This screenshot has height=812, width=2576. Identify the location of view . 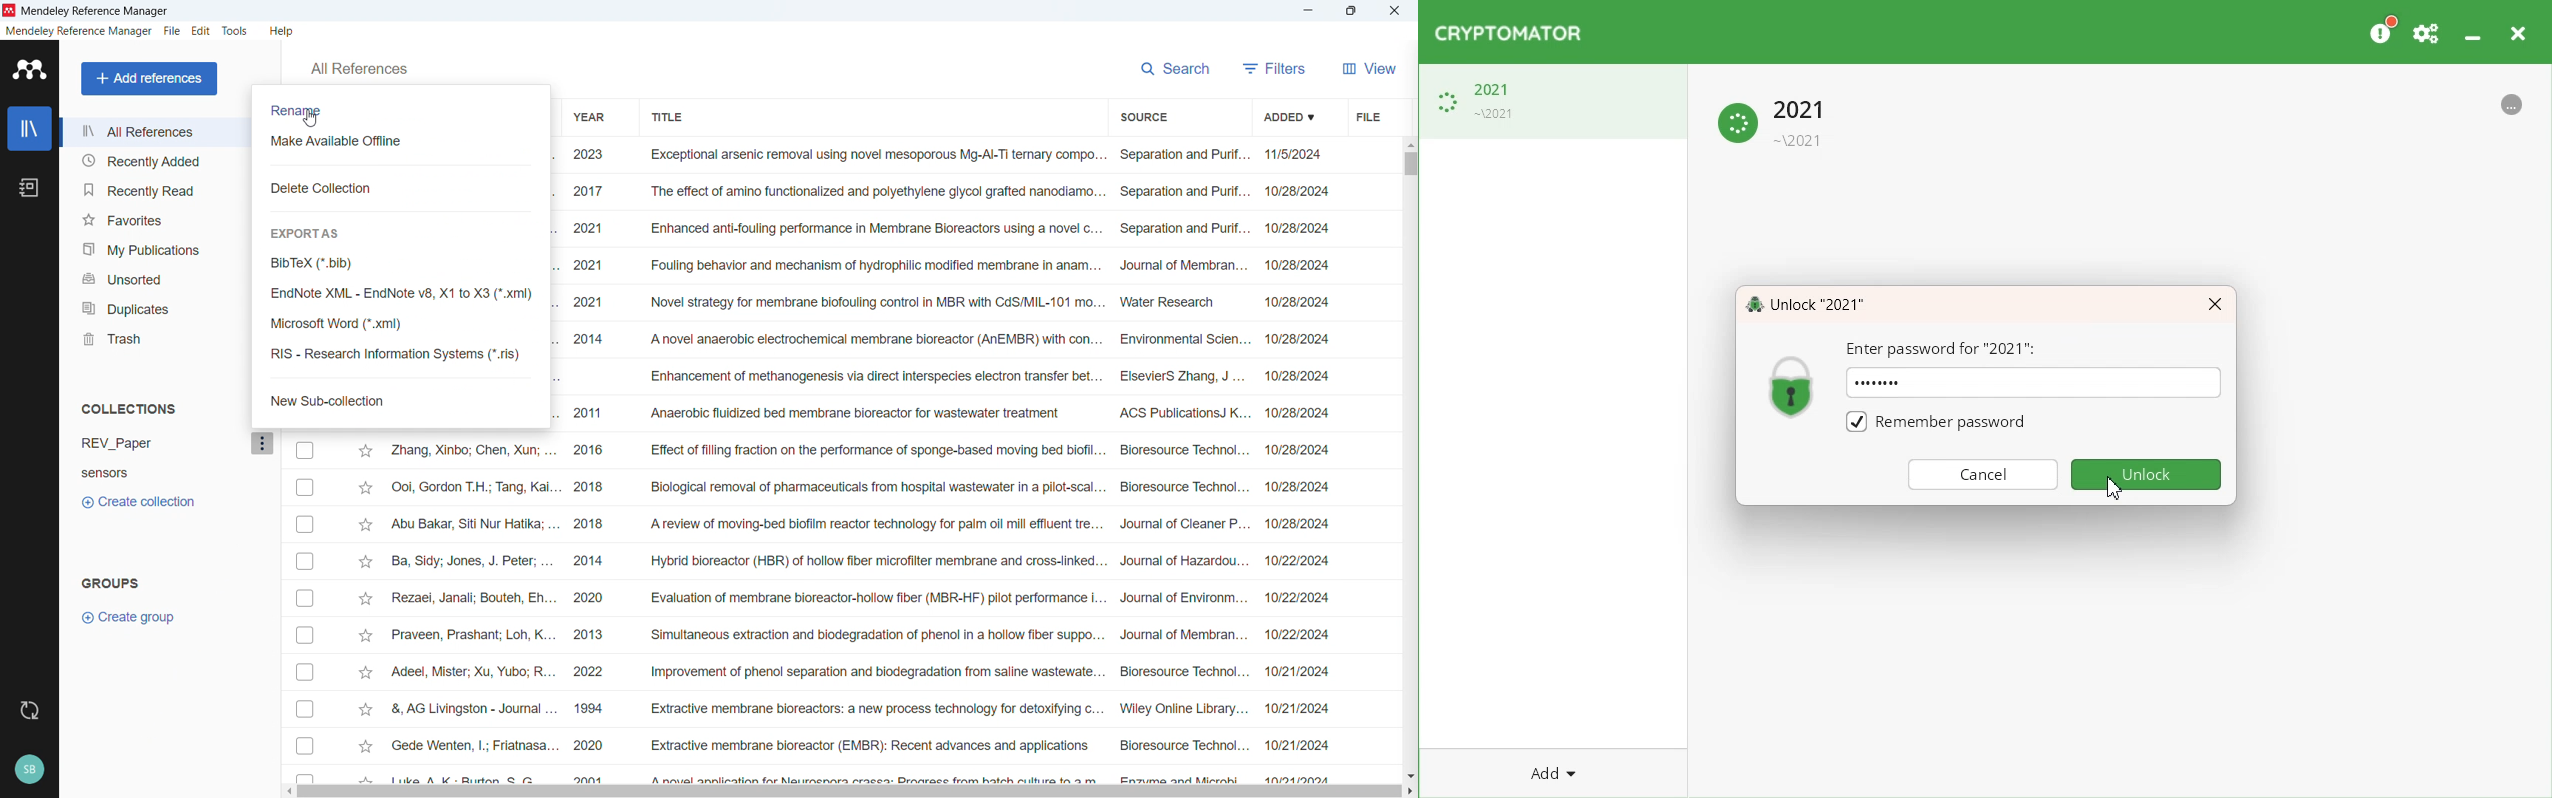
(1368, 66).